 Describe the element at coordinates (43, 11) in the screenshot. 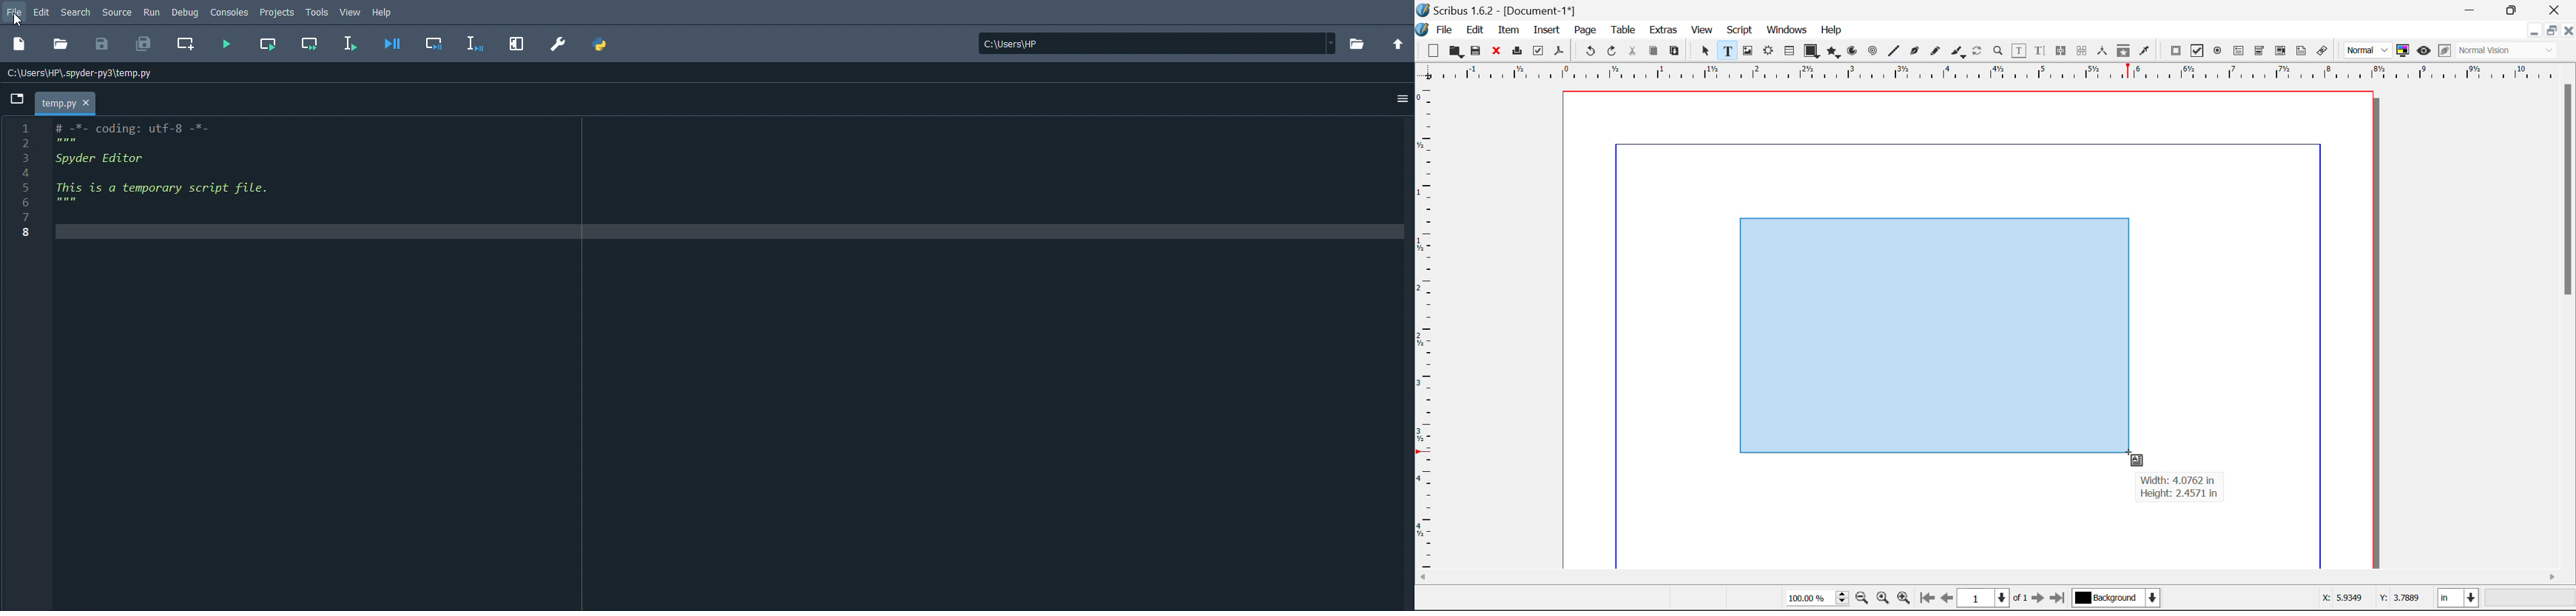

I see `Edit` at that location.